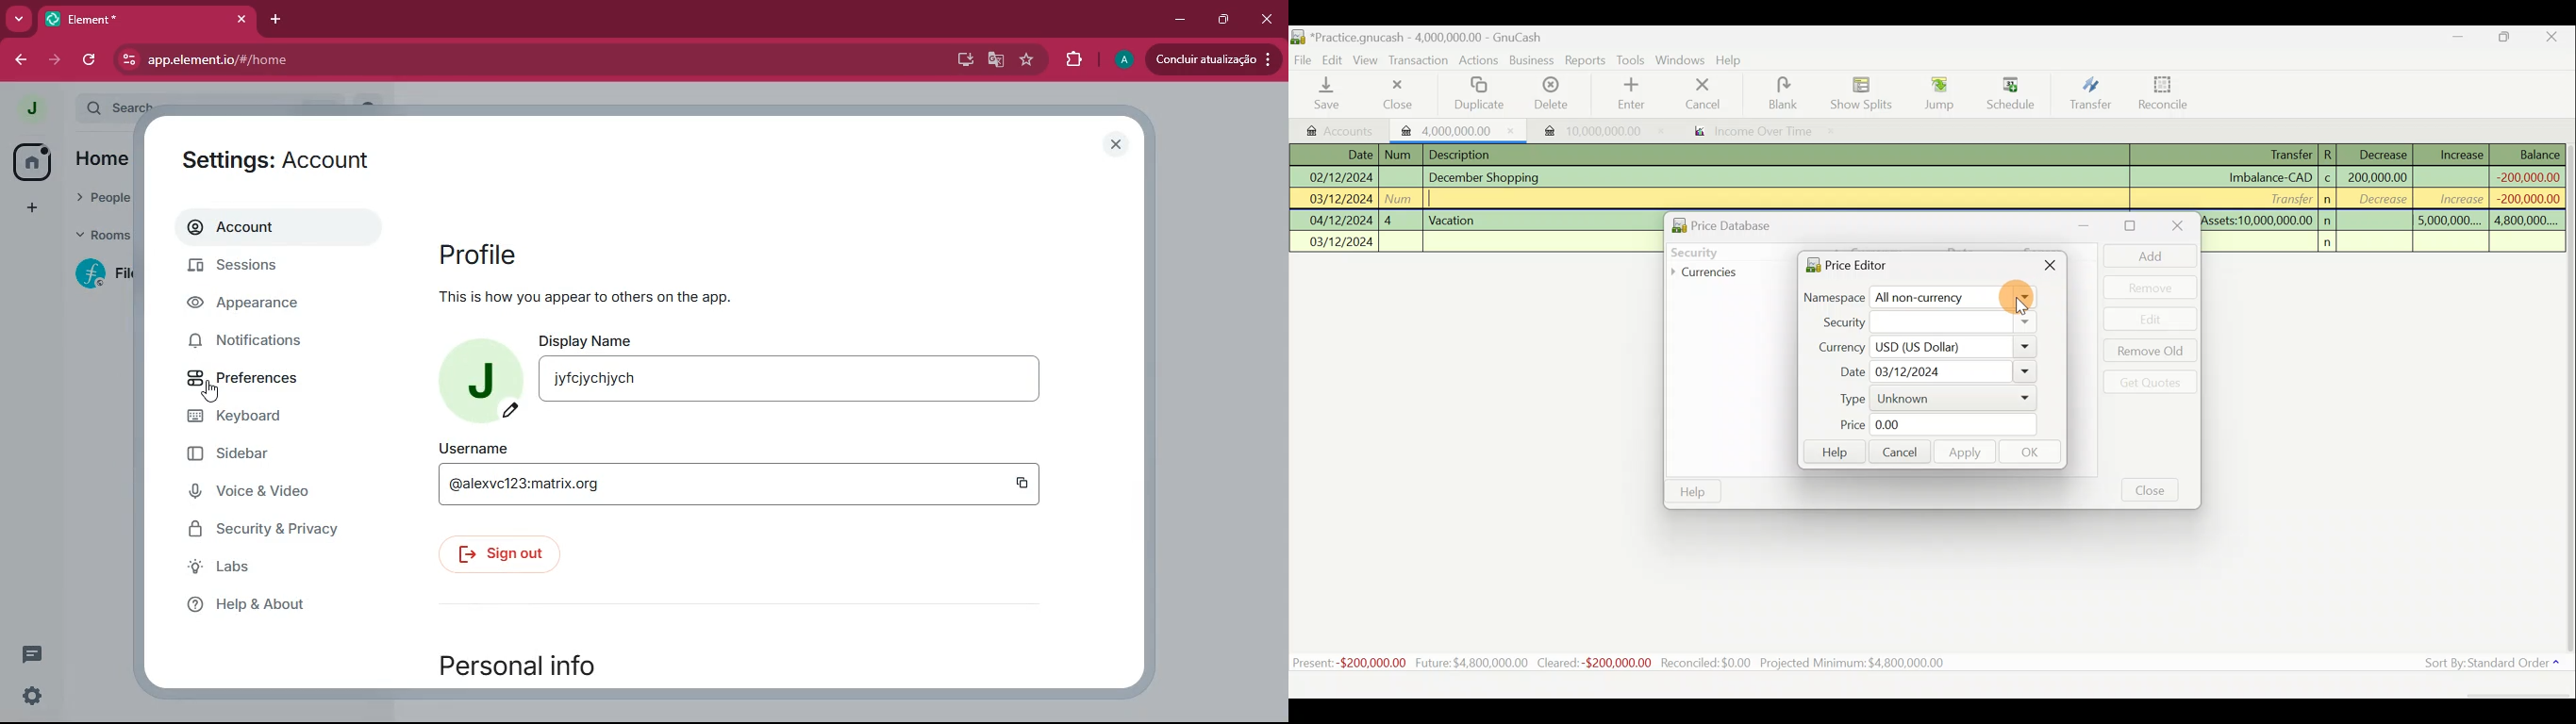 The width and height of the screenshot is (2576, 728). I want to click on 4,800,000, so click(2525, 221).